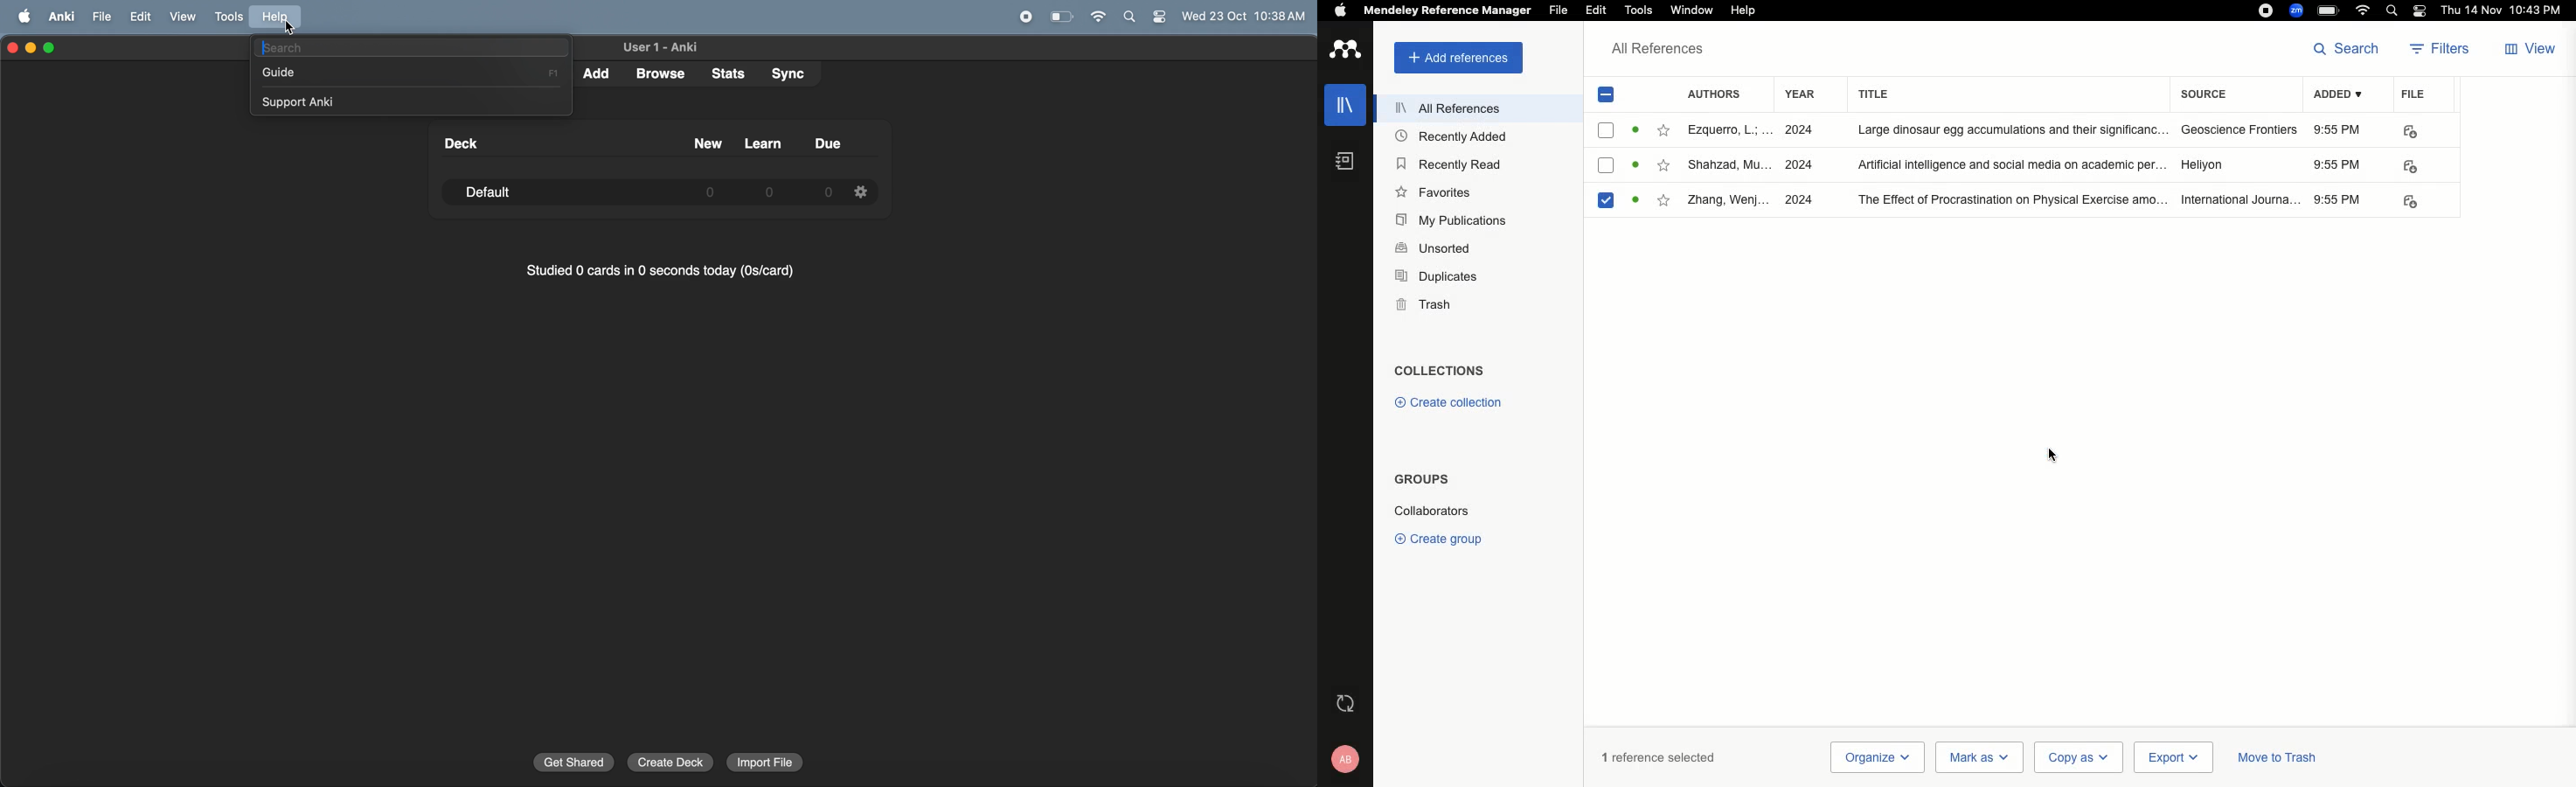 The height and width of the screenshot is (812, 2576). I want to click on file, so click(102, 16).